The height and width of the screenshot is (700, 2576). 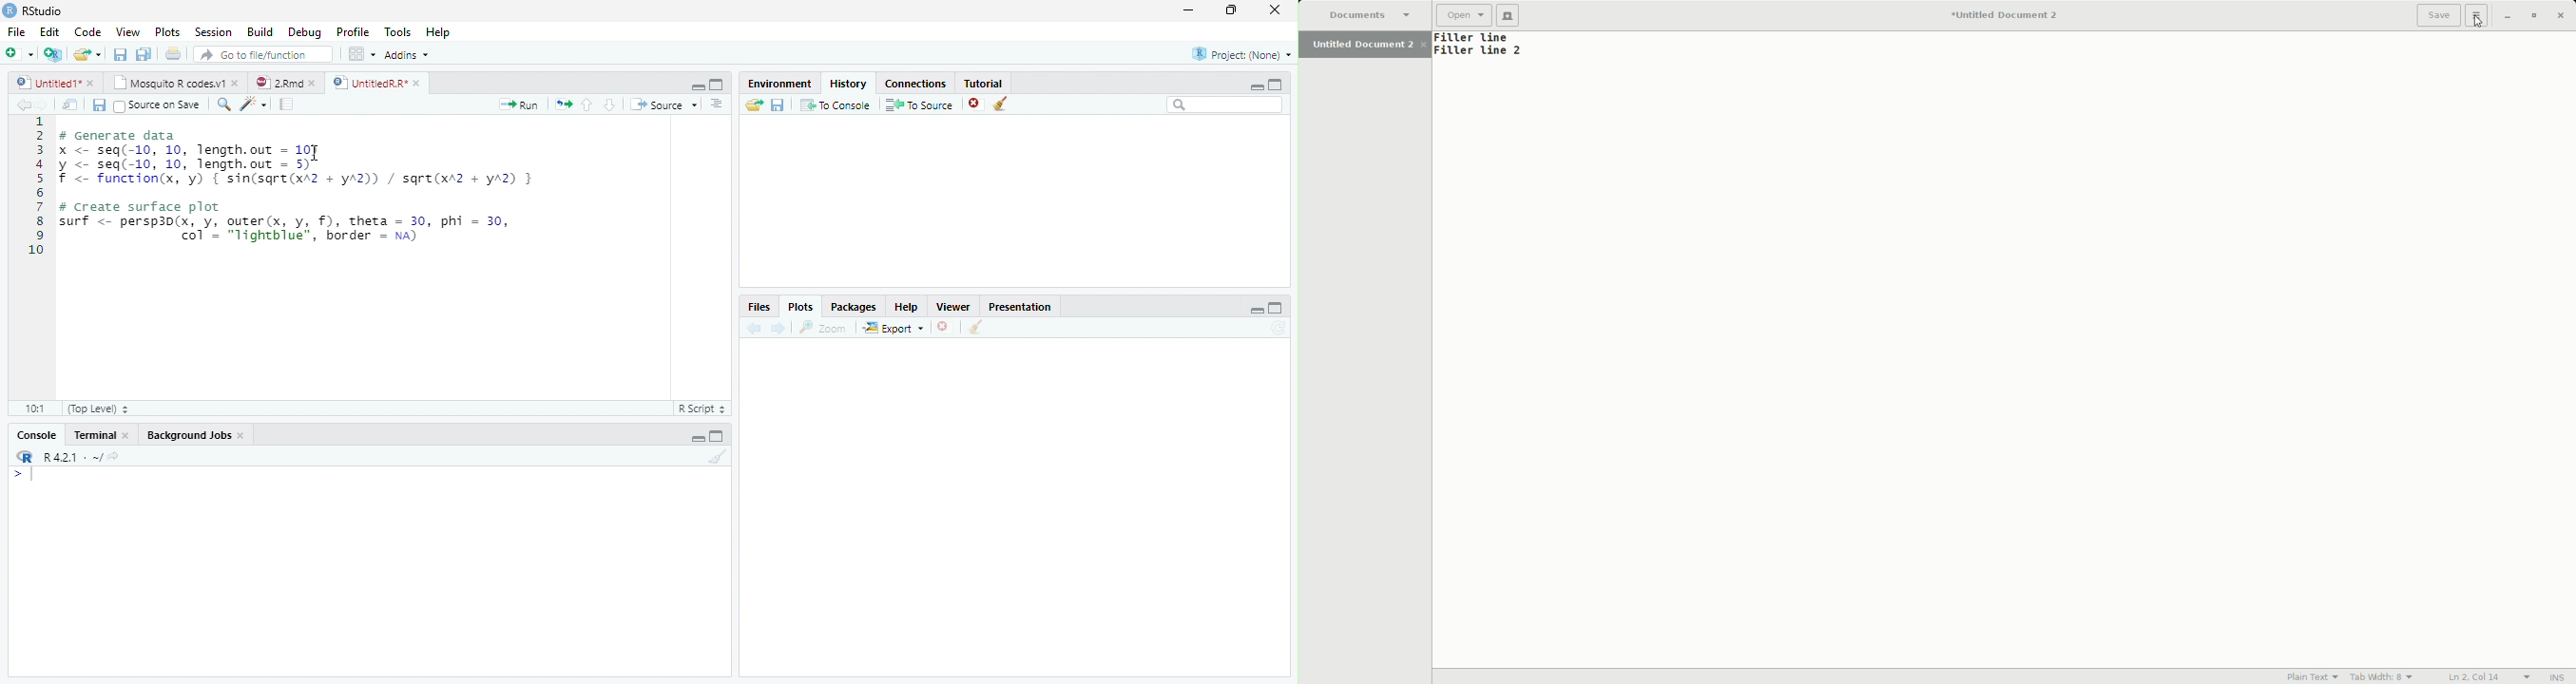 I want to click on Open recent files, so click(x=99, y=54).